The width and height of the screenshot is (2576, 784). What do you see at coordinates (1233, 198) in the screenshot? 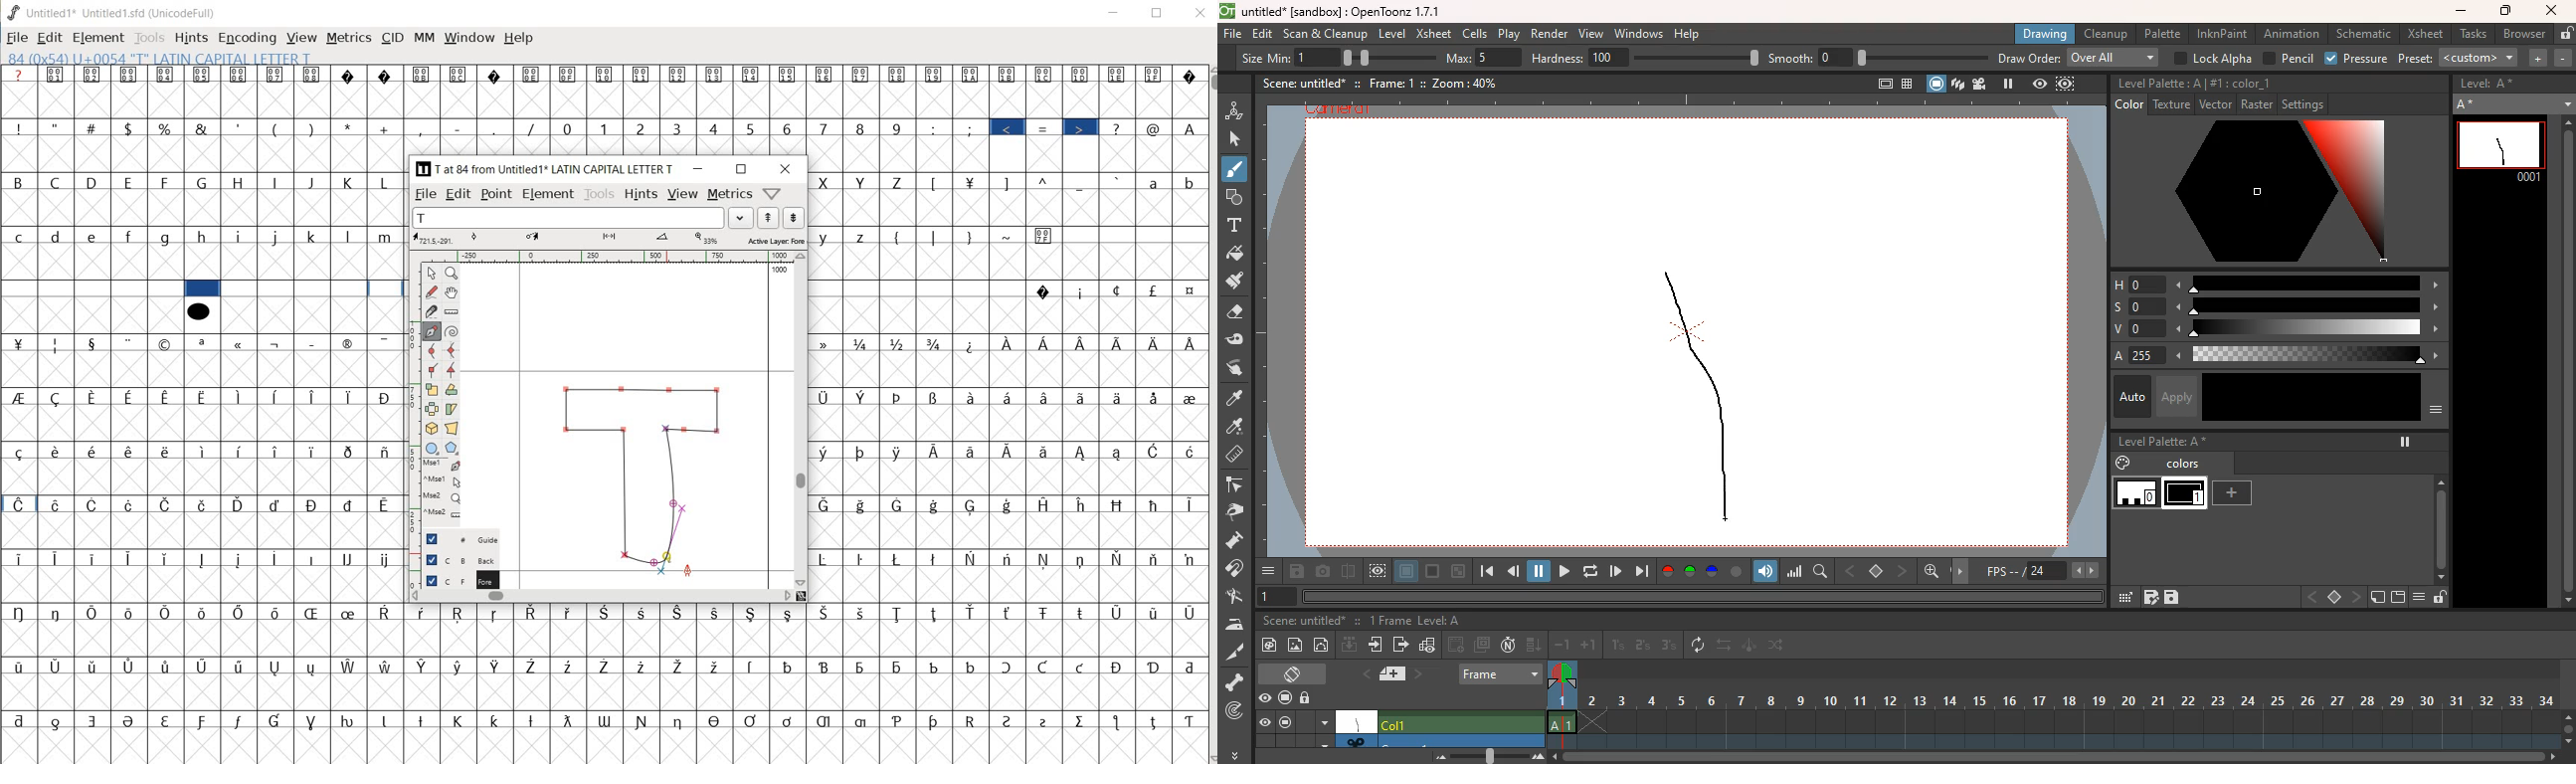
I see `forms` at bounding box center [1233, 198].